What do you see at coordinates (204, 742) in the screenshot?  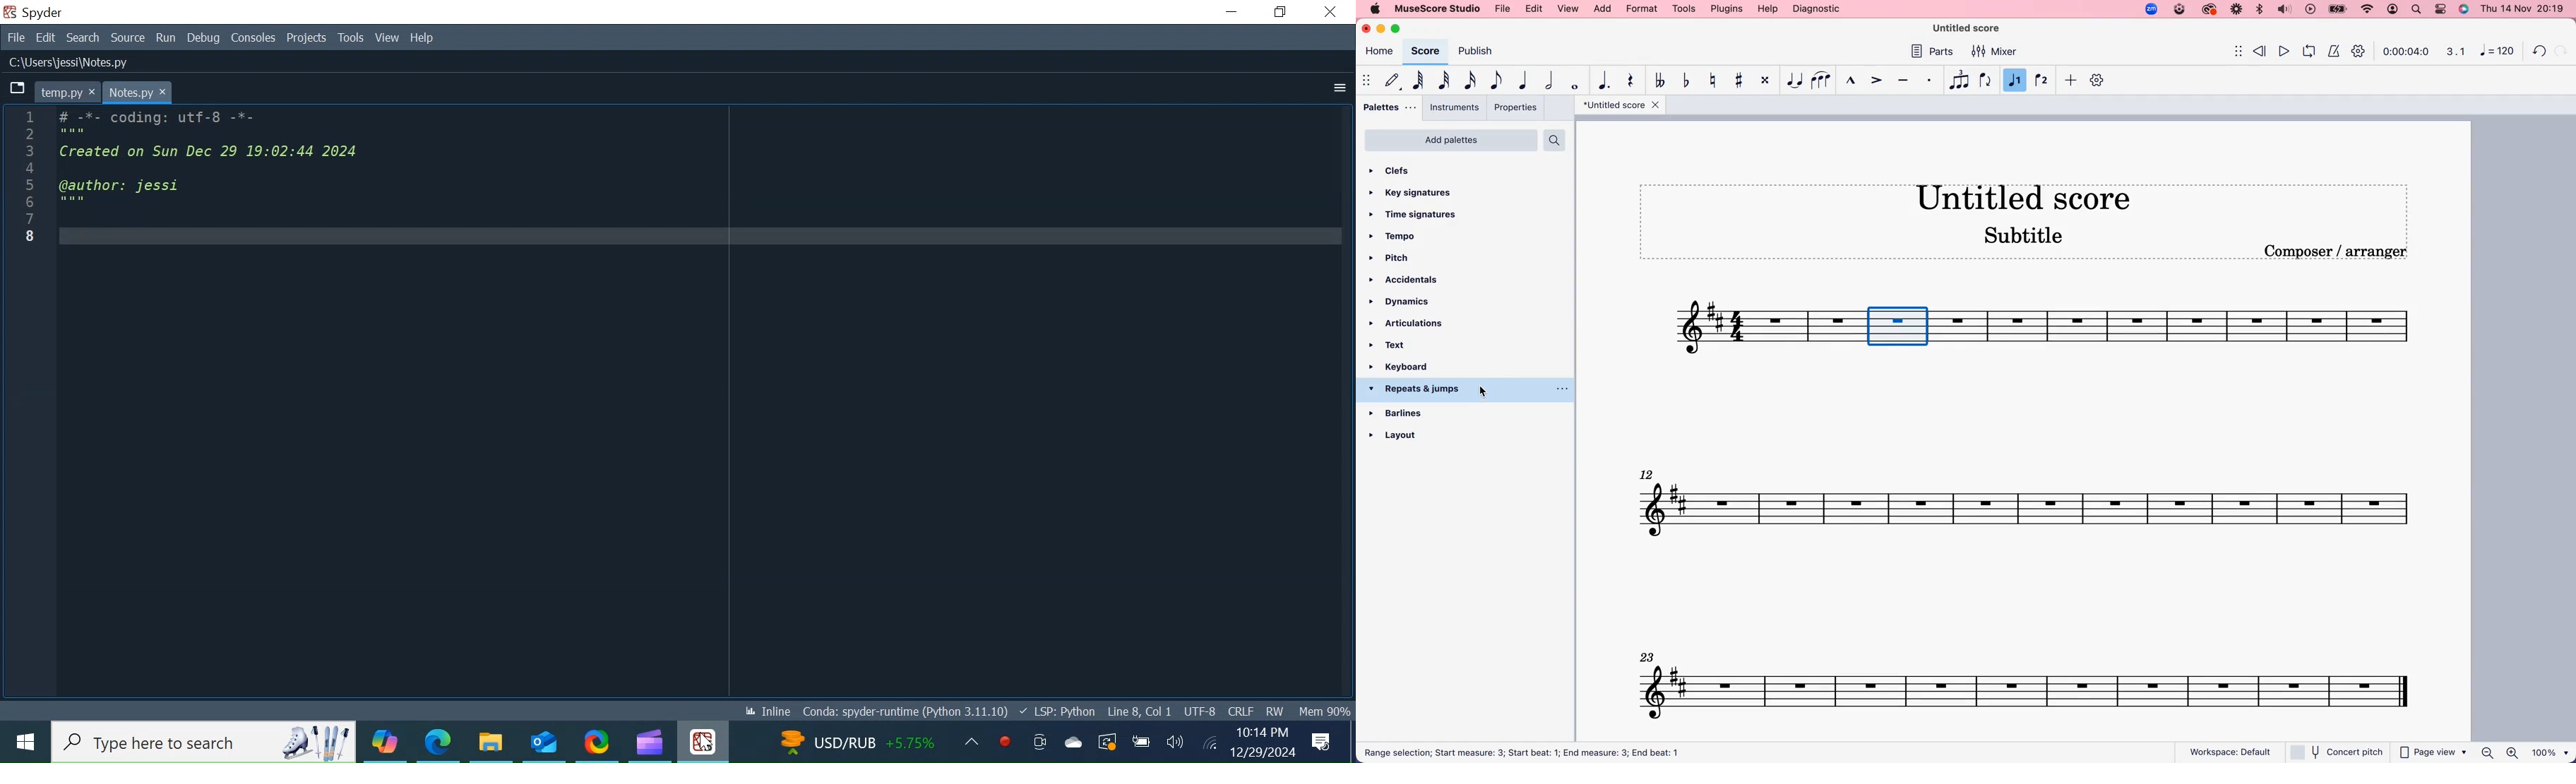 I see `Search` at bounding box center [204, 742].